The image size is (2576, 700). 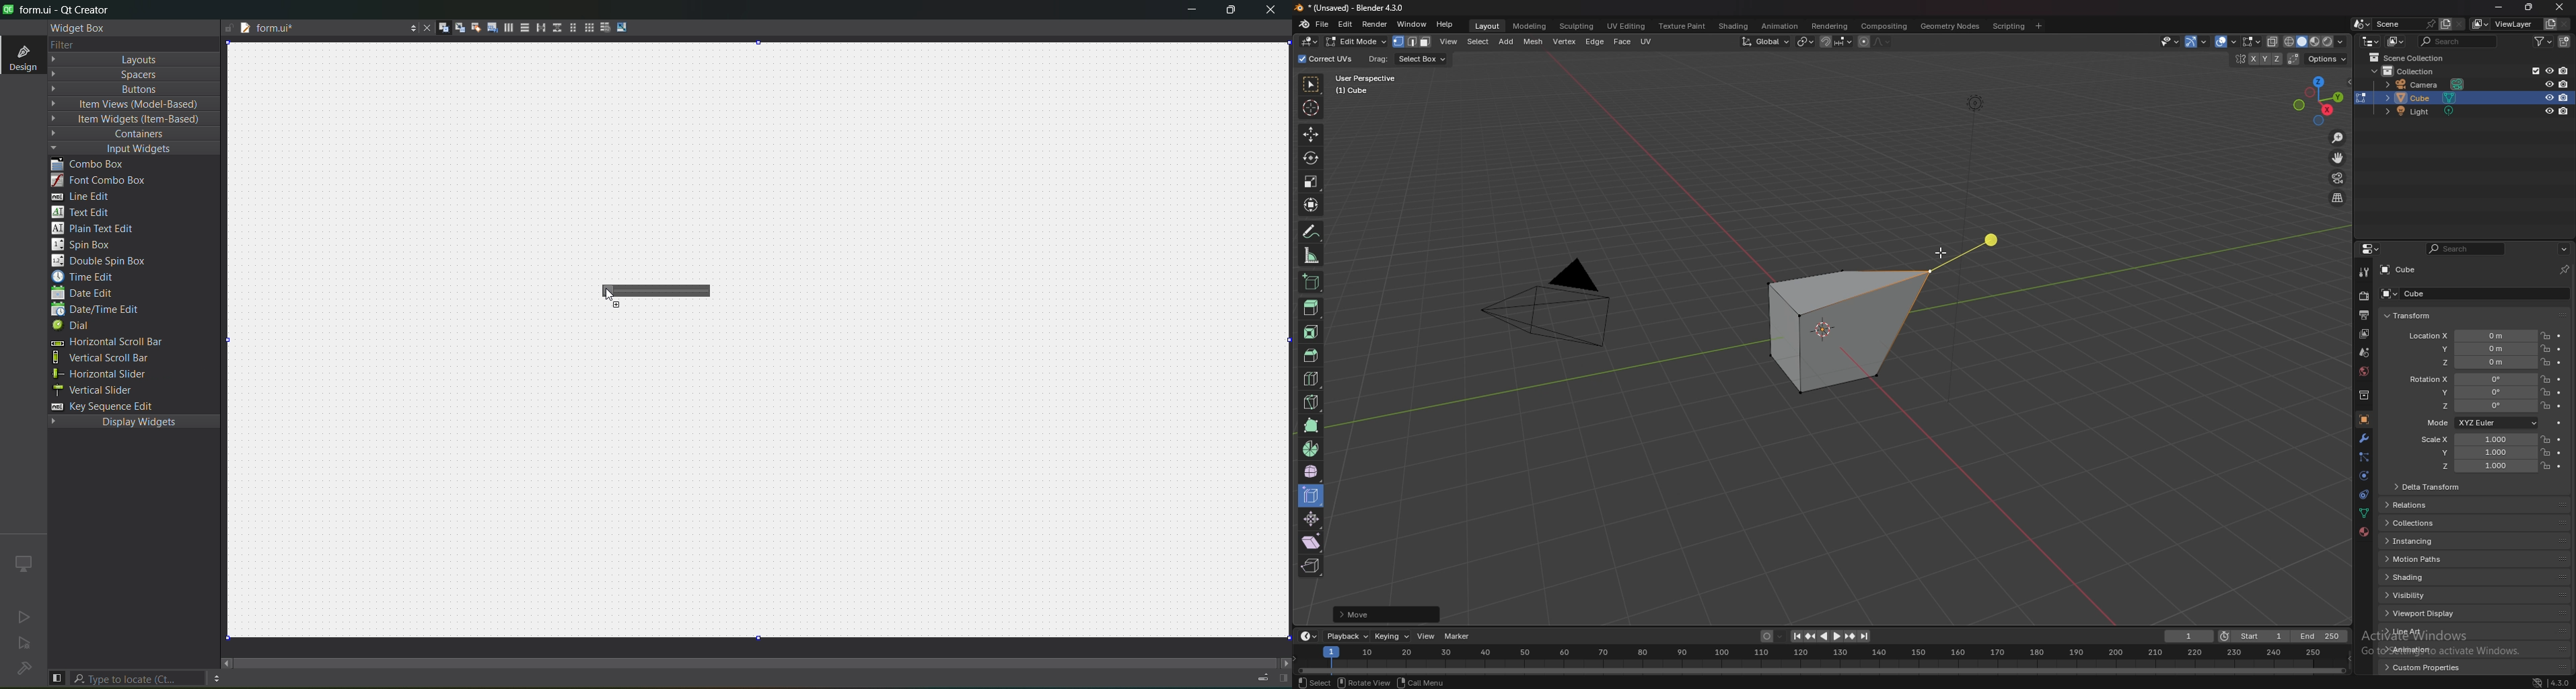 What do you see at coordinates (60, 44) in the screenshot?
I see `filter` at bounding box center [60, 44].